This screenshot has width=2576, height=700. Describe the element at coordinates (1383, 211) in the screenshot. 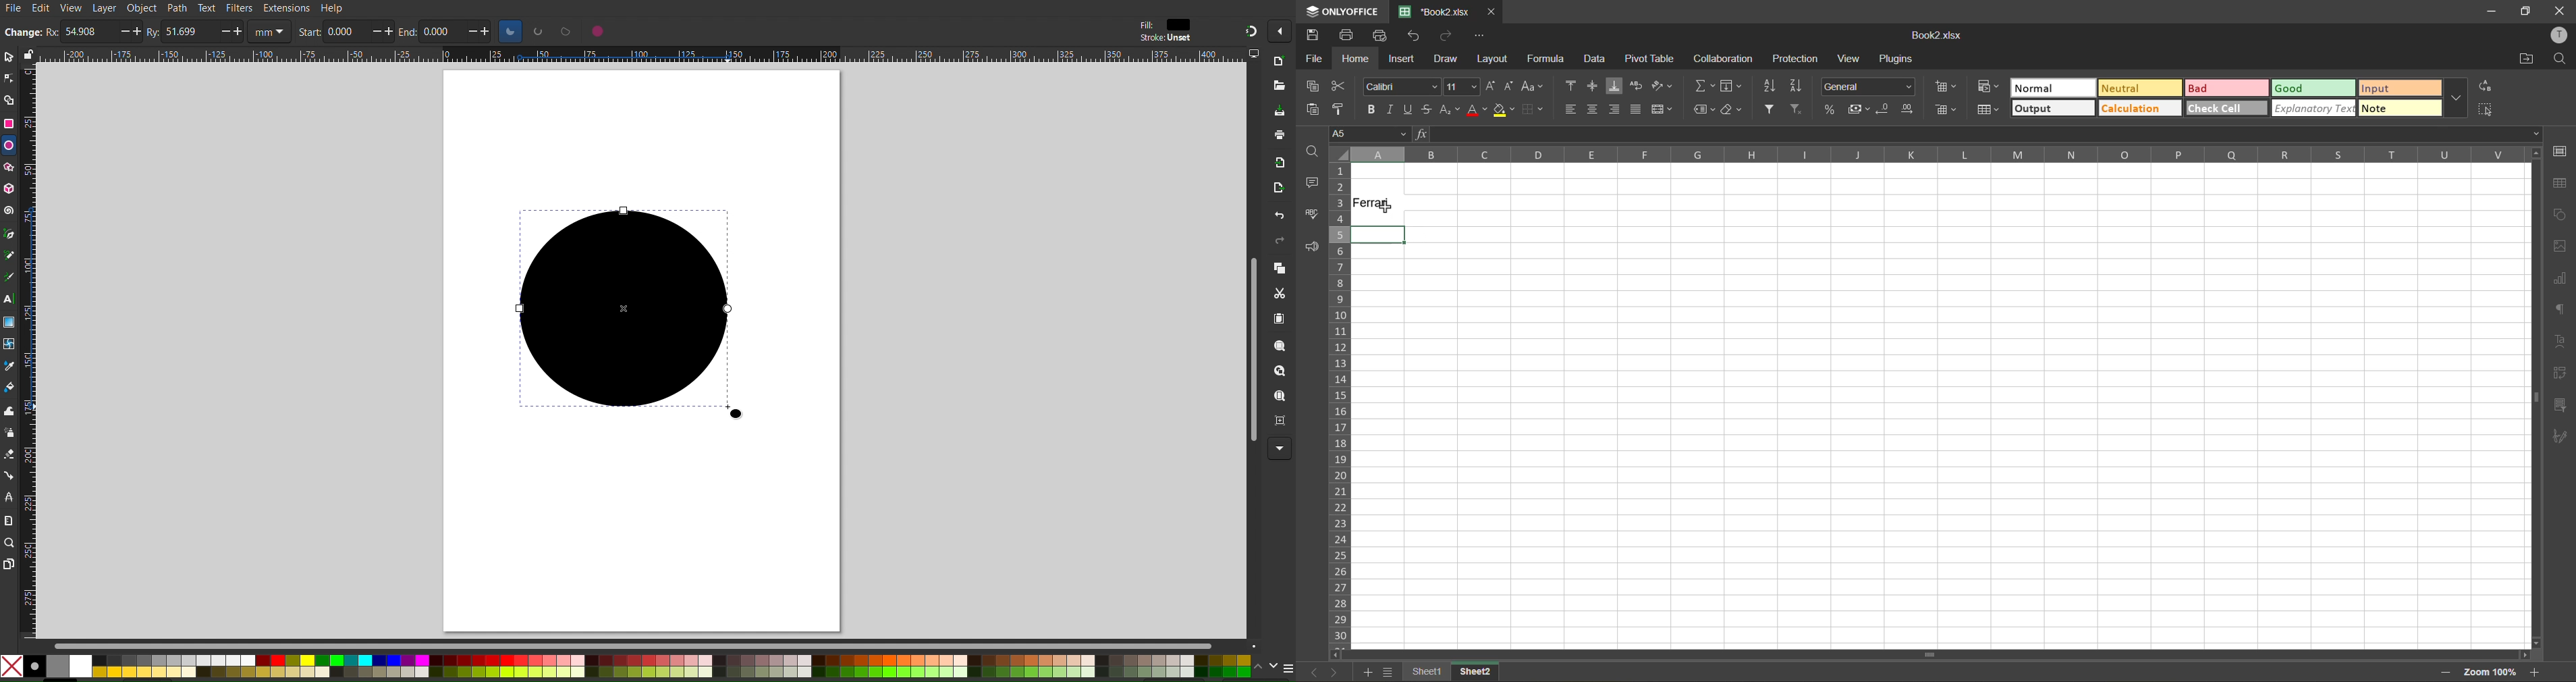

I see `Cursor` at that location.